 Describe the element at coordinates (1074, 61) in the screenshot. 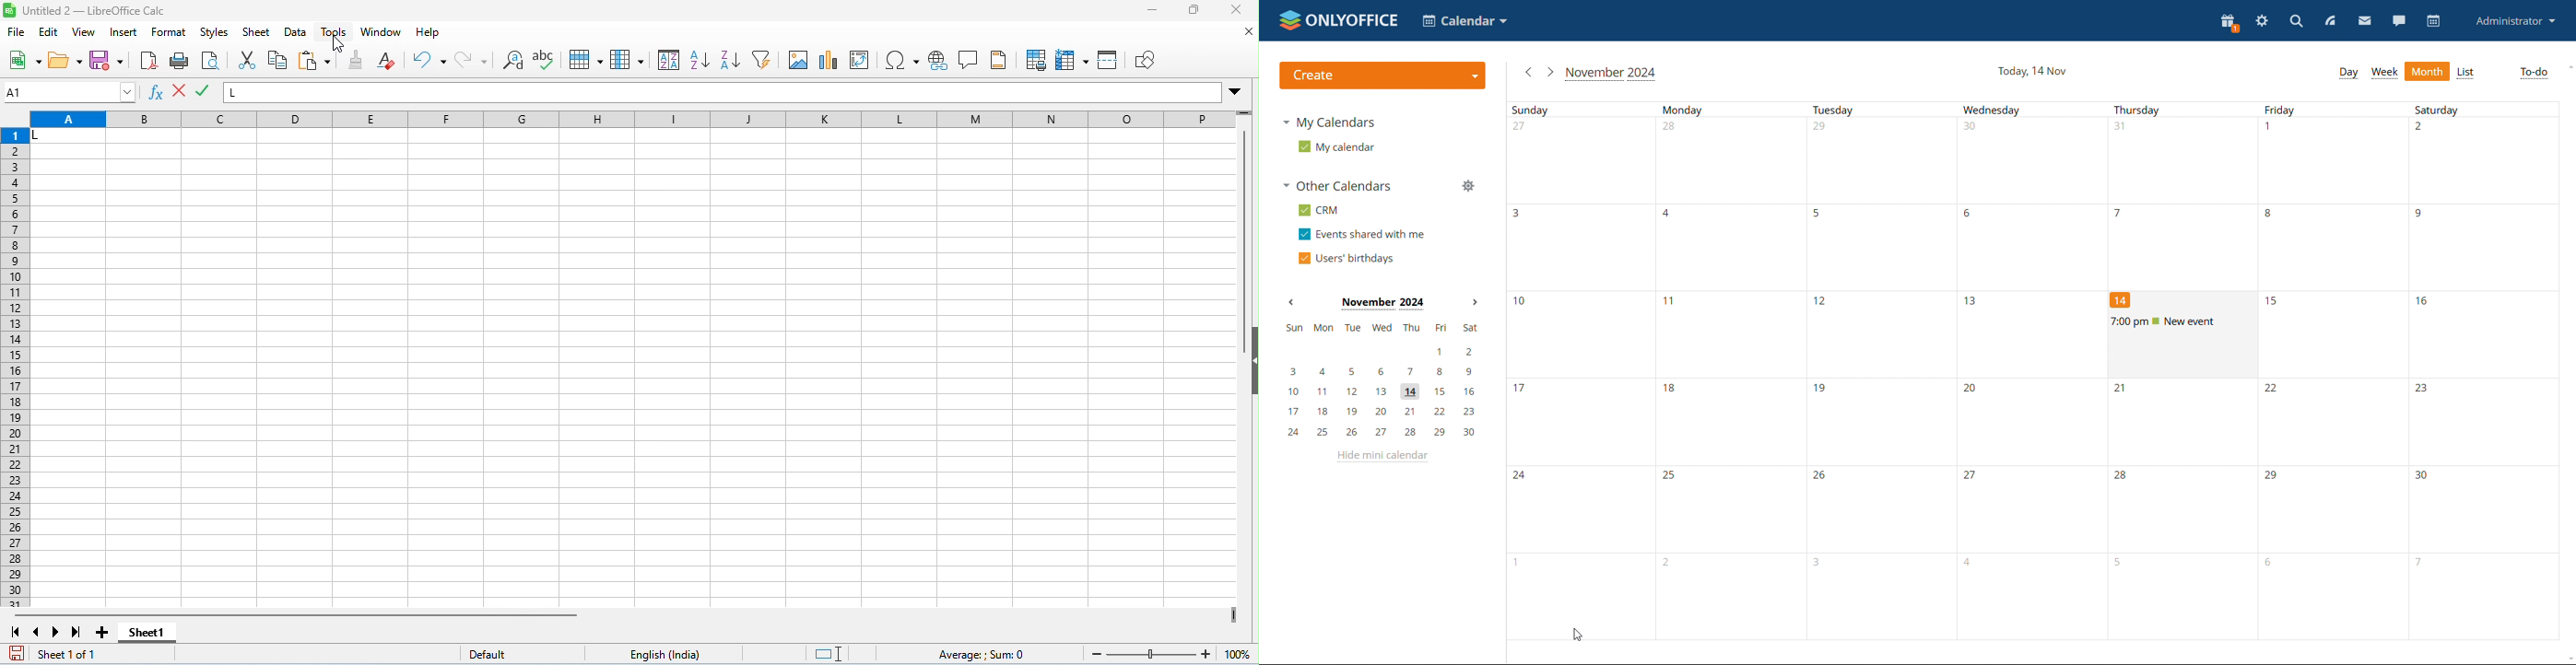

I see `freeze rows and columns` at that location.